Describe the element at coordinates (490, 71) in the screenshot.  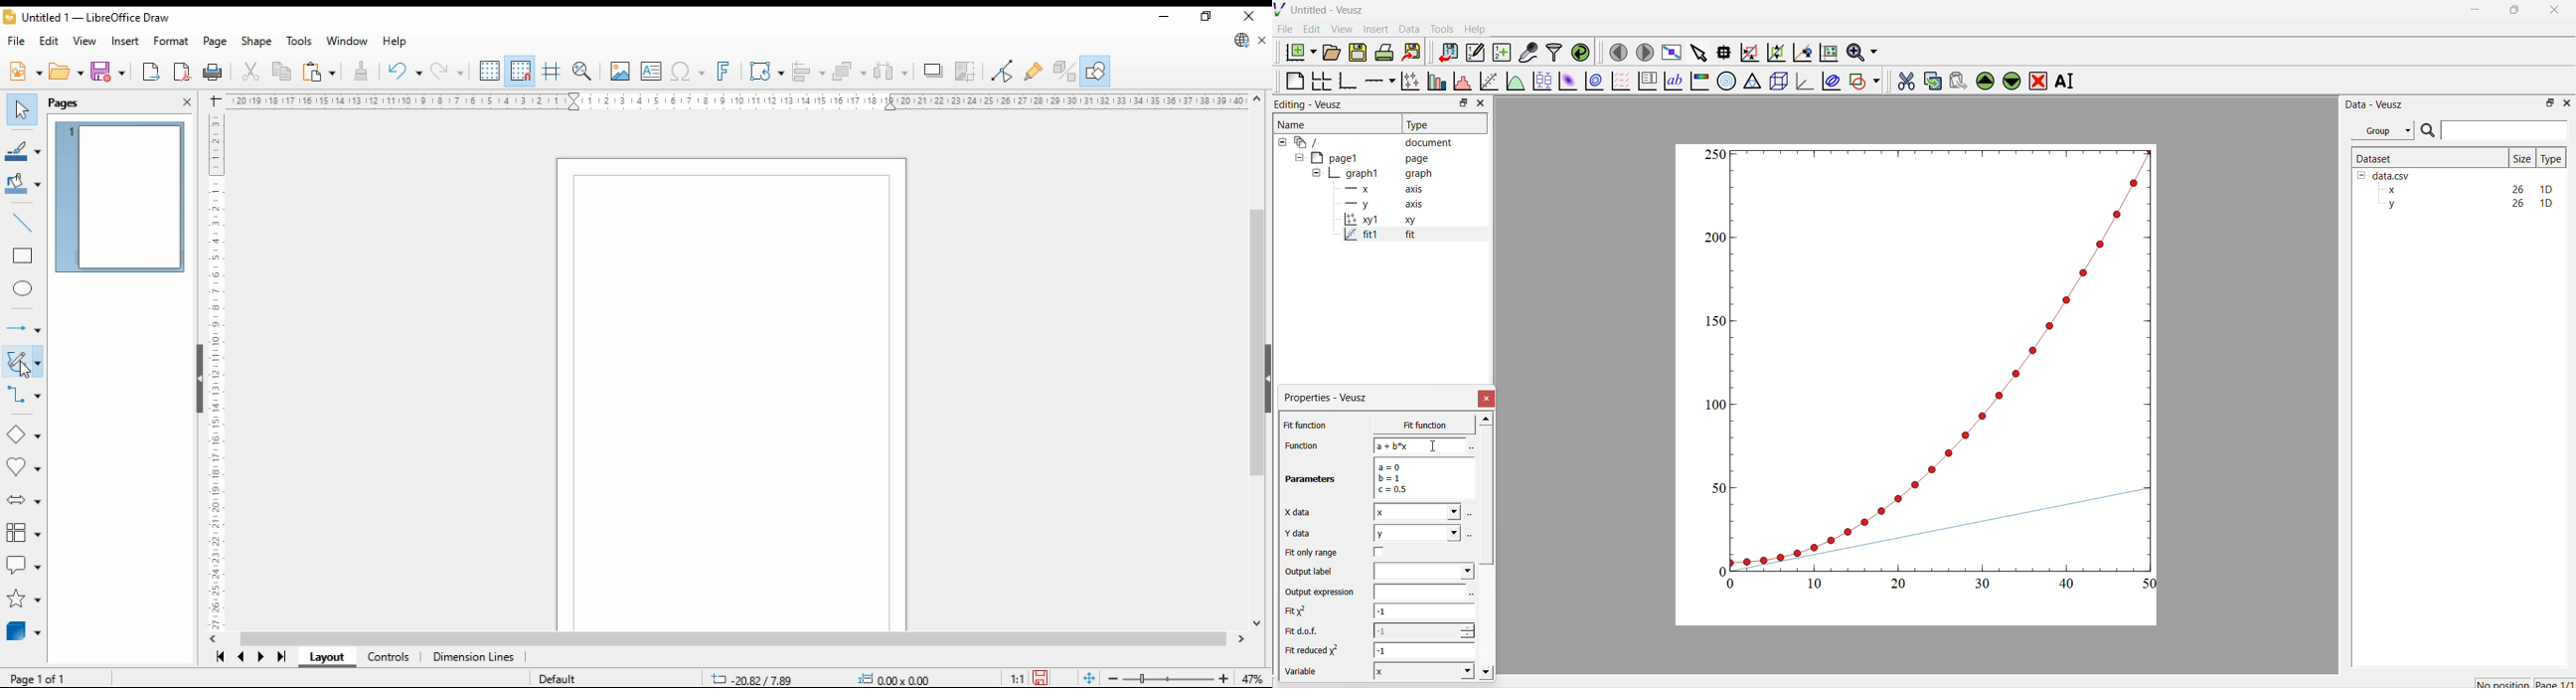
I see `show grid` at that location.